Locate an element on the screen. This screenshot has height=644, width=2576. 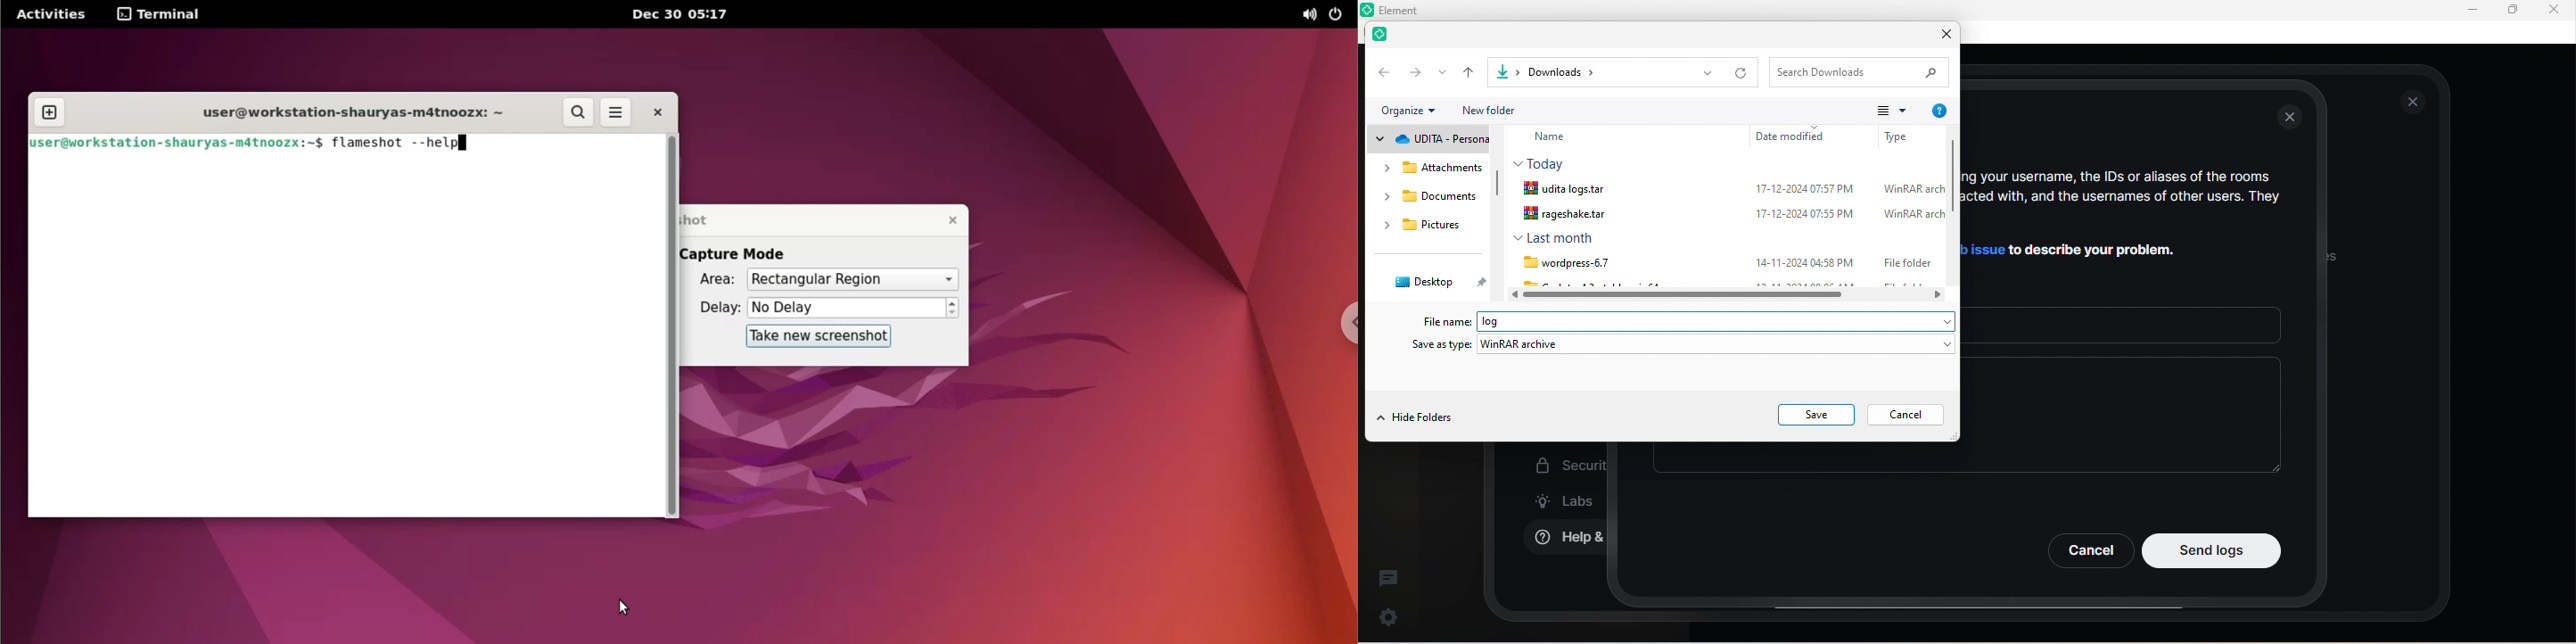
17-12-2024 07:55 PM is located at coordinates (1799, 212).